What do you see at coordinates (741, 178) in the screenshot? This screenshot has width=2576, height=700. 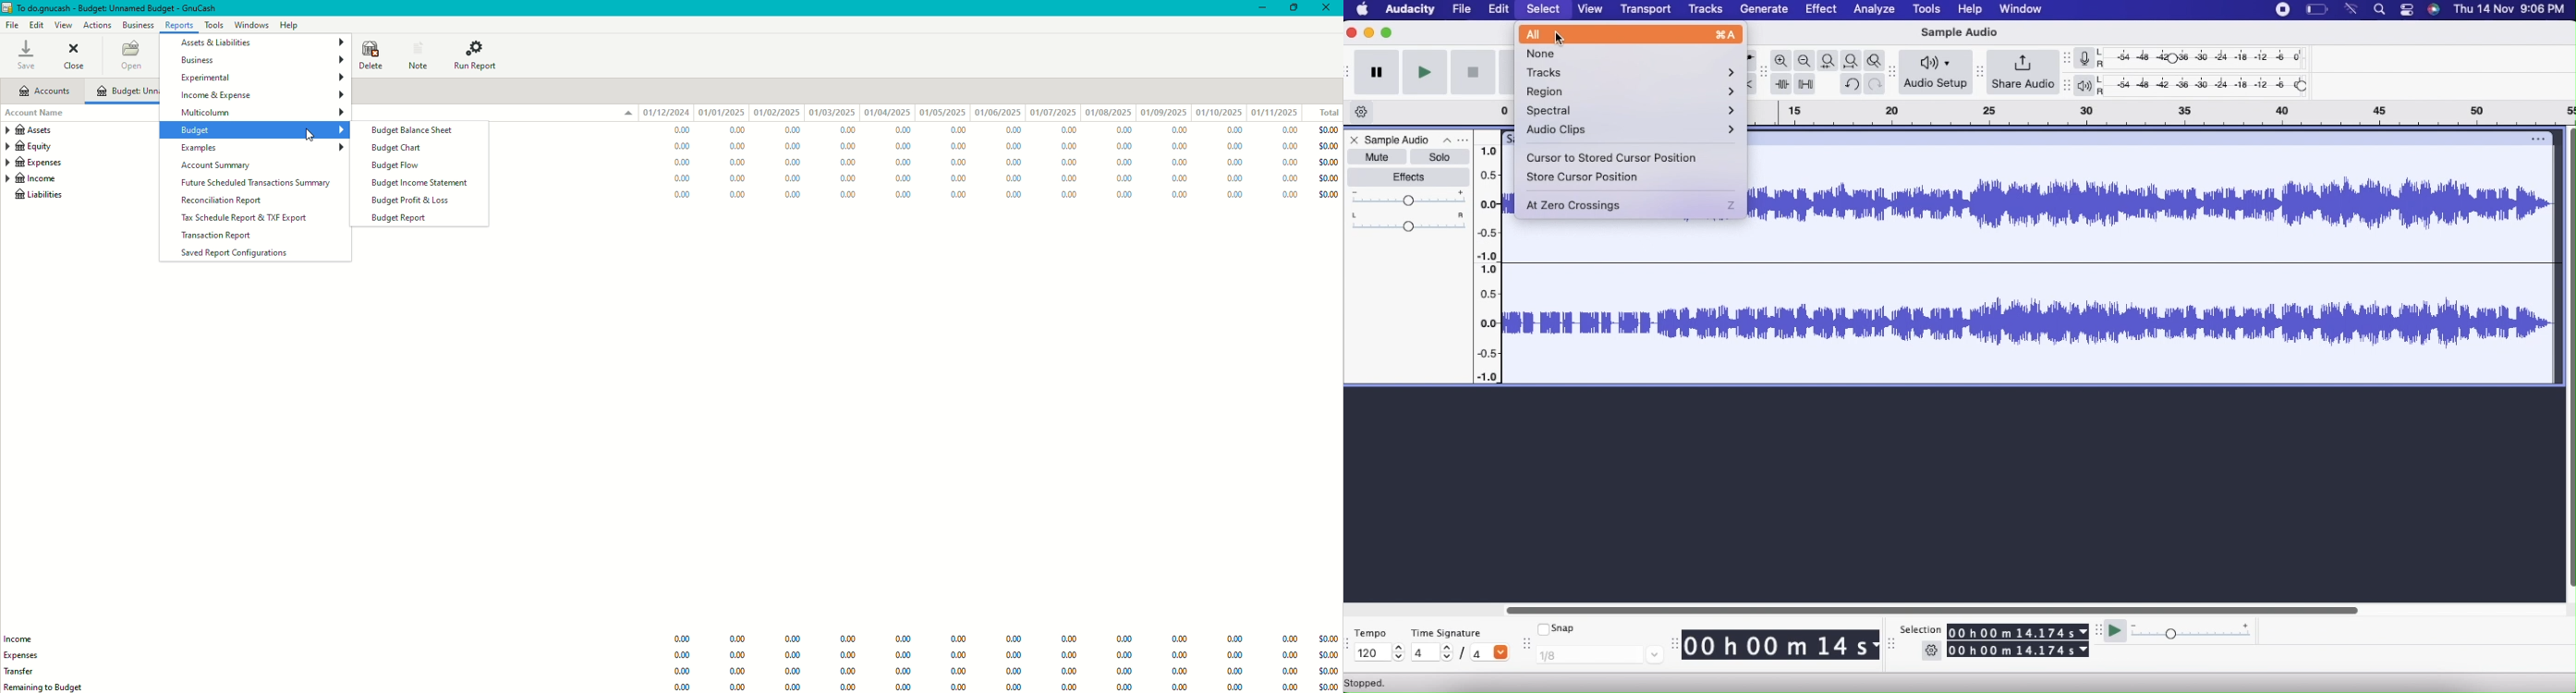 I see `0.00` at bounding box center [741, 178].